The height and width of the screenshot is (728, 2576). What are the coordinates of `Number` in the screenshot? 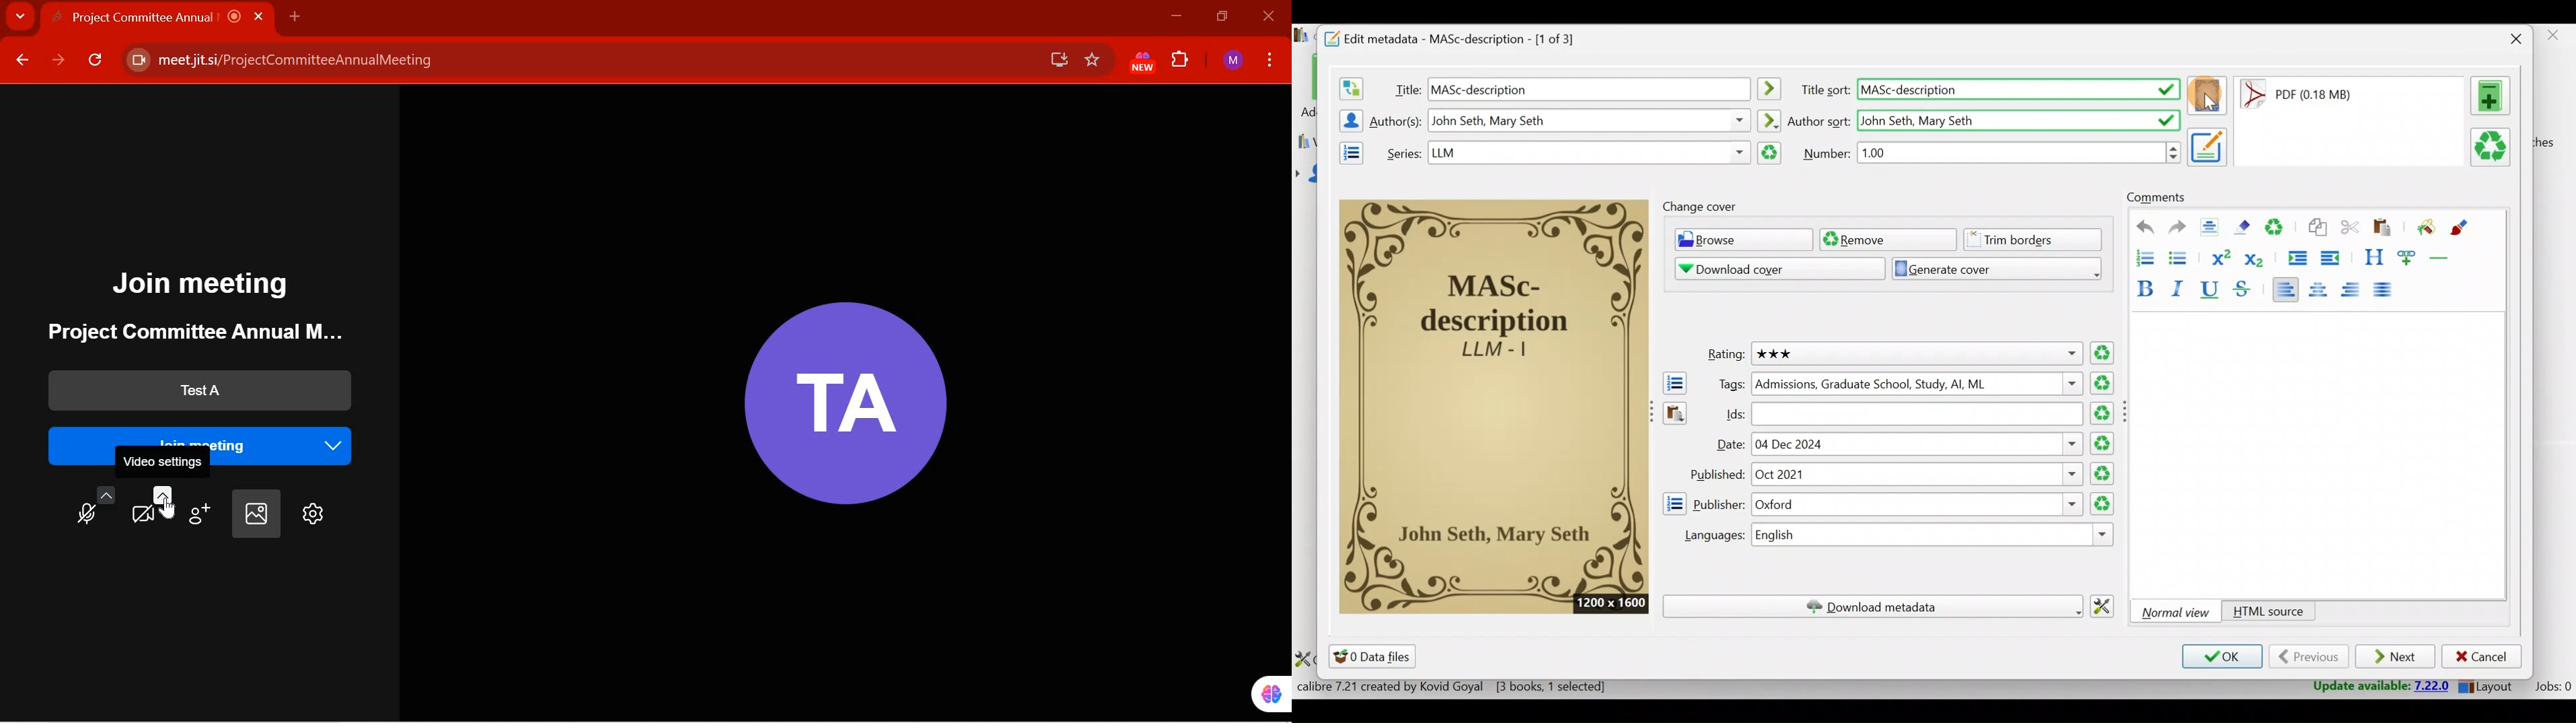 It's located at (1828, 153).